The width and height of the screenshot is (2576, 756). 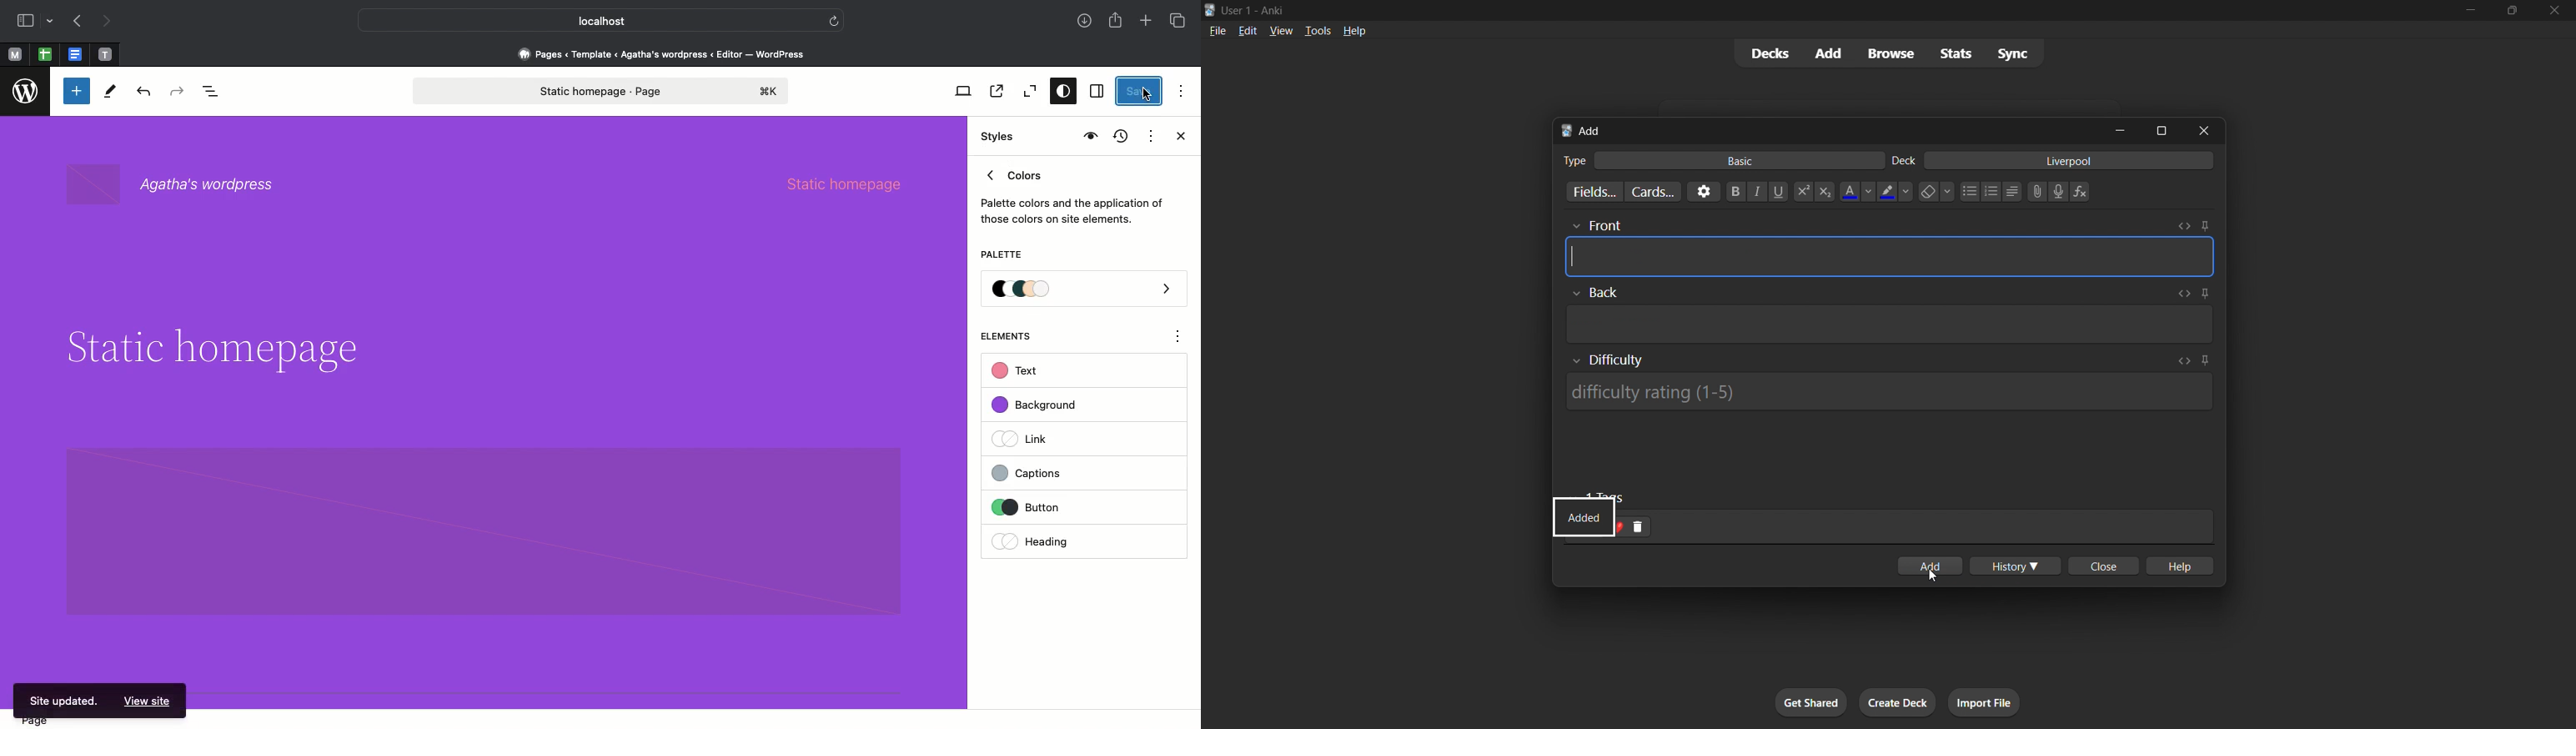 What do you see at coordinates (1027, 92) in the screenshot?
I see `Zoom out` at bounding box center [1027, 92].